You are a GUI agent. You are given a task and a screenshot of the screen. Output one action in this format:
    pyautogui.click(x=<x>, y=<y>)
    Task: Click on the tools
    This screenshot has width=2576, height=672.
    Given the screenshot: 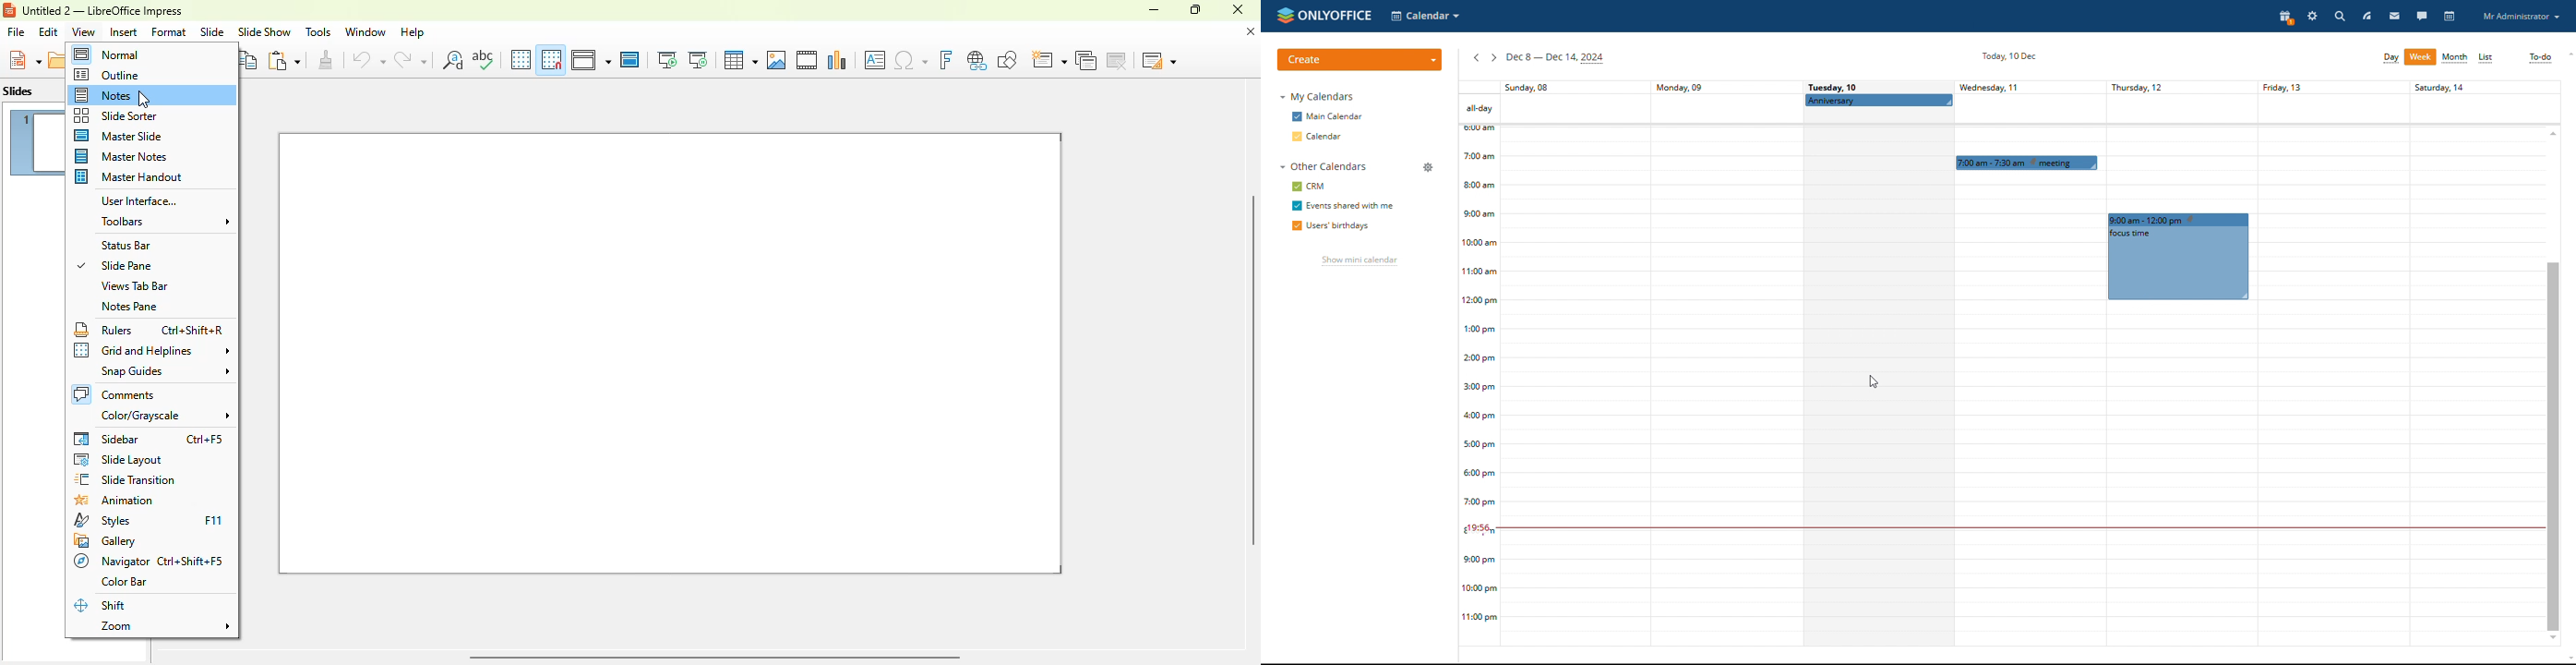 What is the action you would take?
    pyautogui.click(x=318, y=31)
    